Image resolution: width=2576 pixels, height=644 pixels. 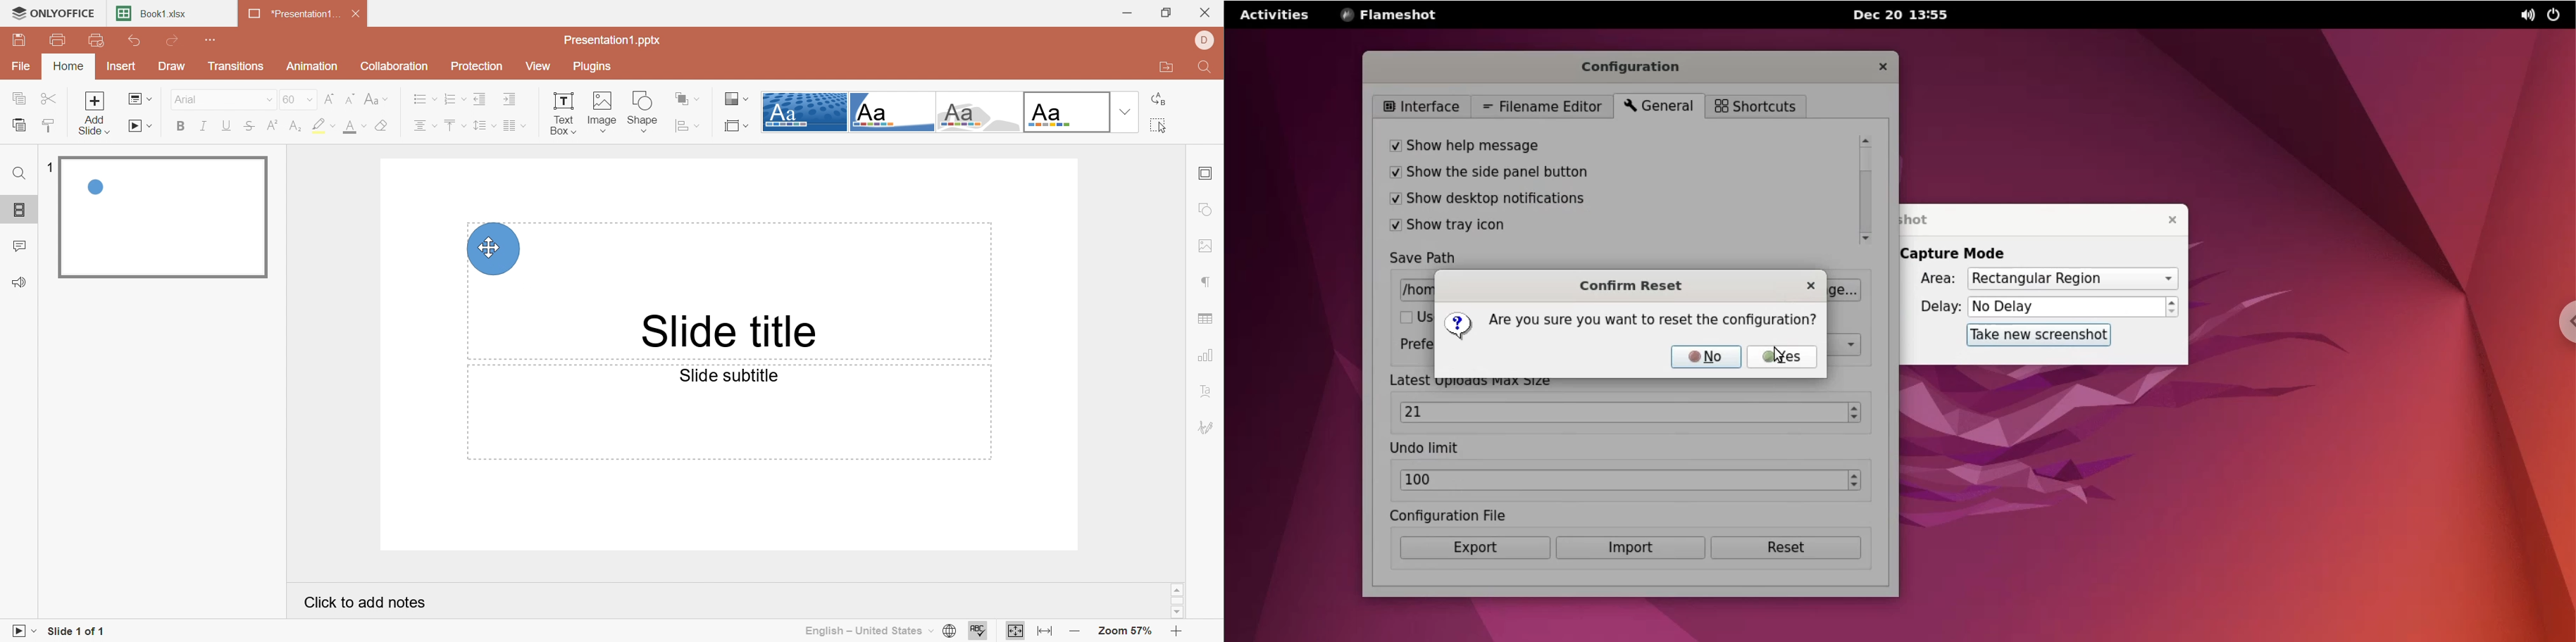 What do you see at coordinates (240, 68) in the screenshot?
I see `Transitions` at bounding box center [240, 68].